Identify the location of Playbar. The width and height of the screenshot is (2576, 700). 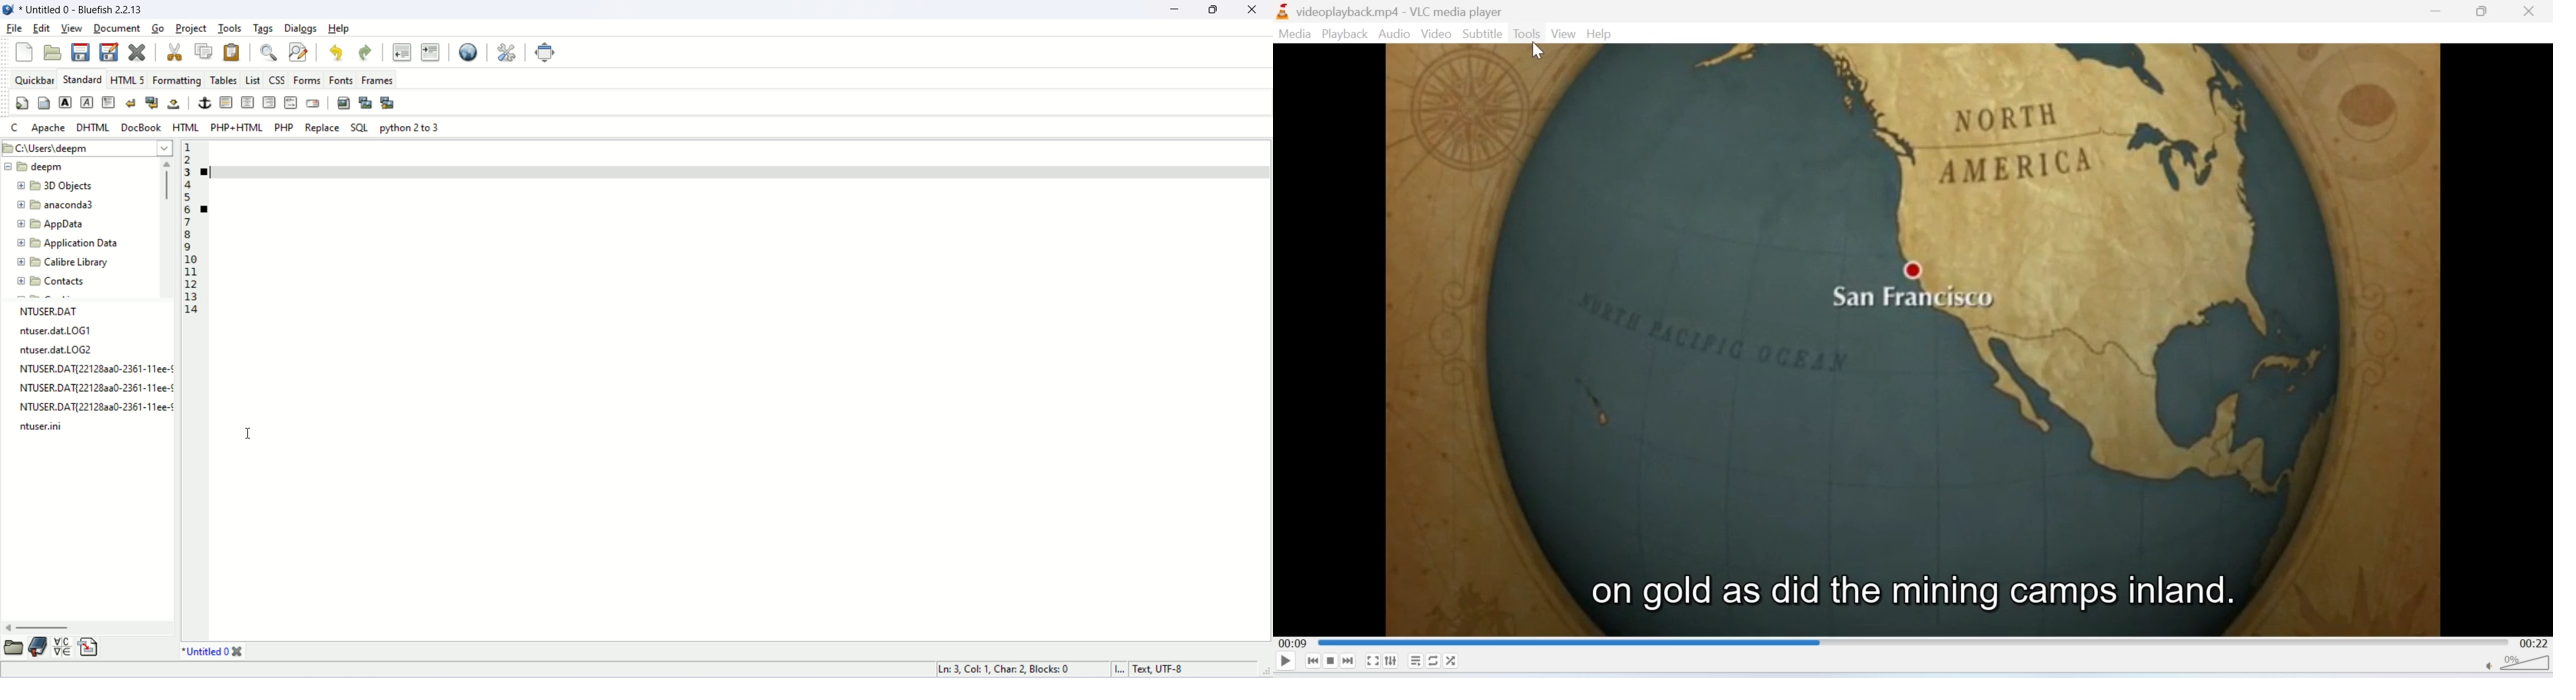
(1915, 642).